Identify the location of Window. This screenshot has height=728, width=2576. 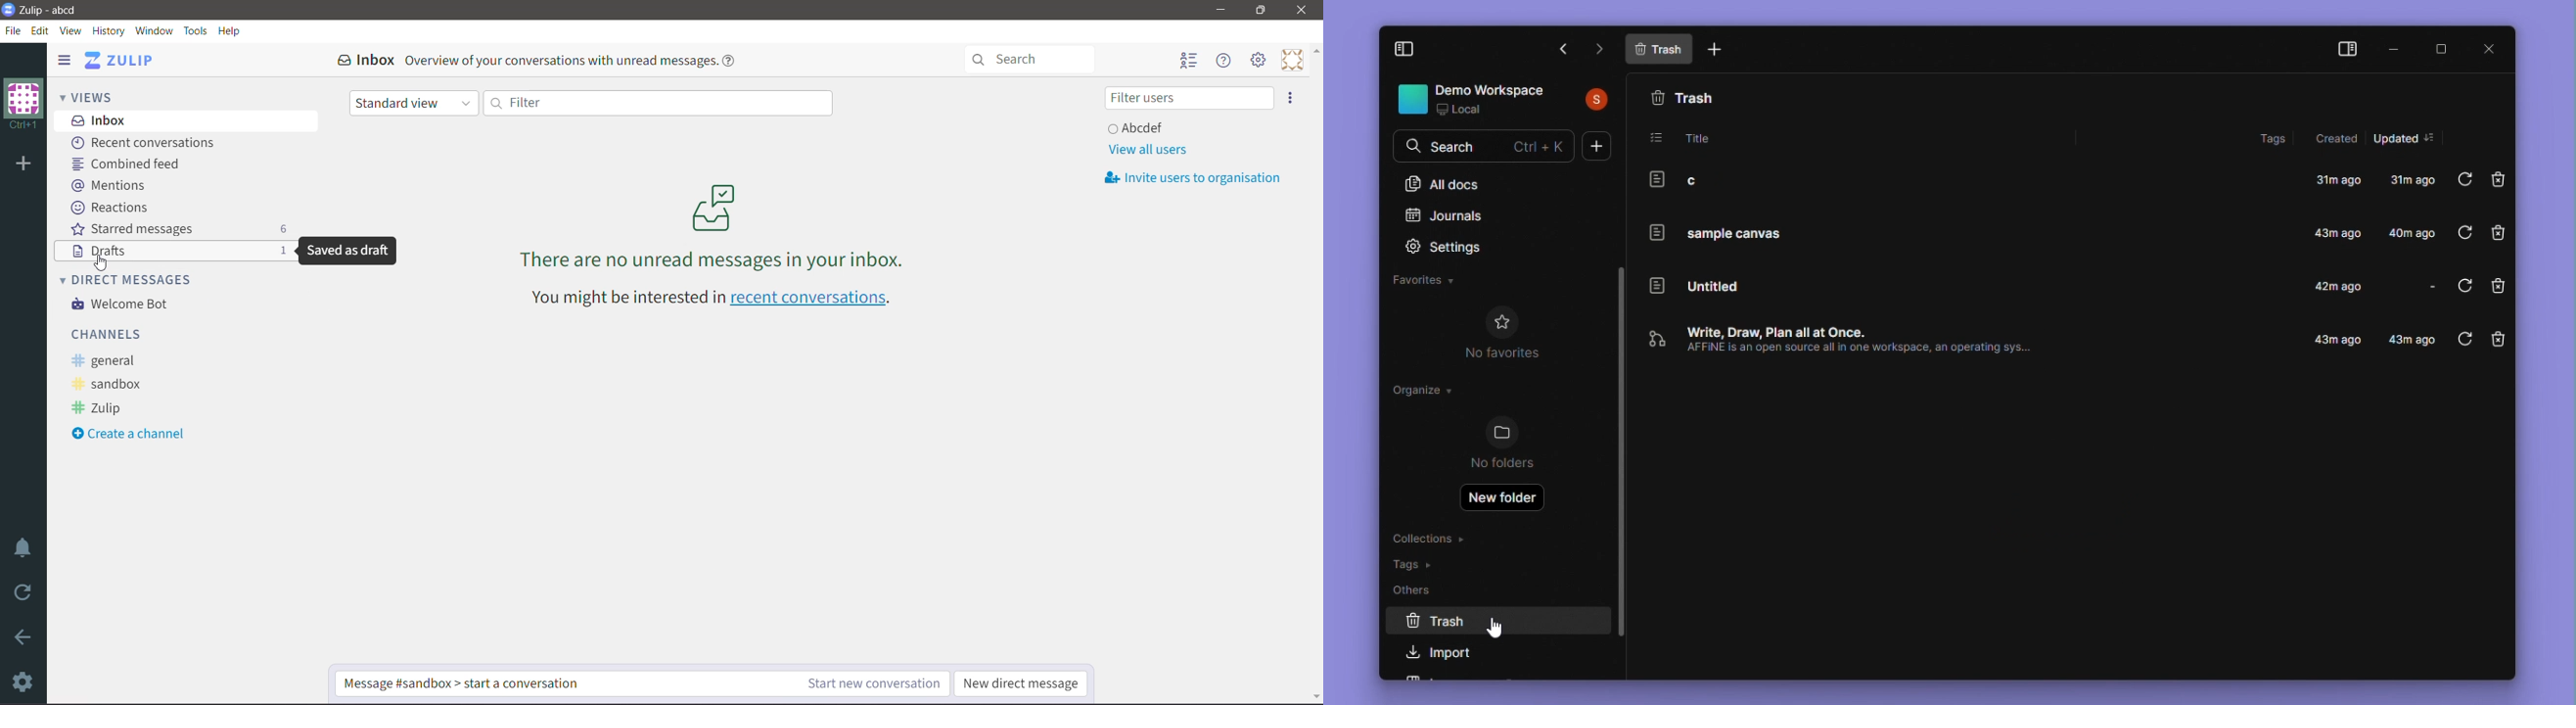
(154, 30).